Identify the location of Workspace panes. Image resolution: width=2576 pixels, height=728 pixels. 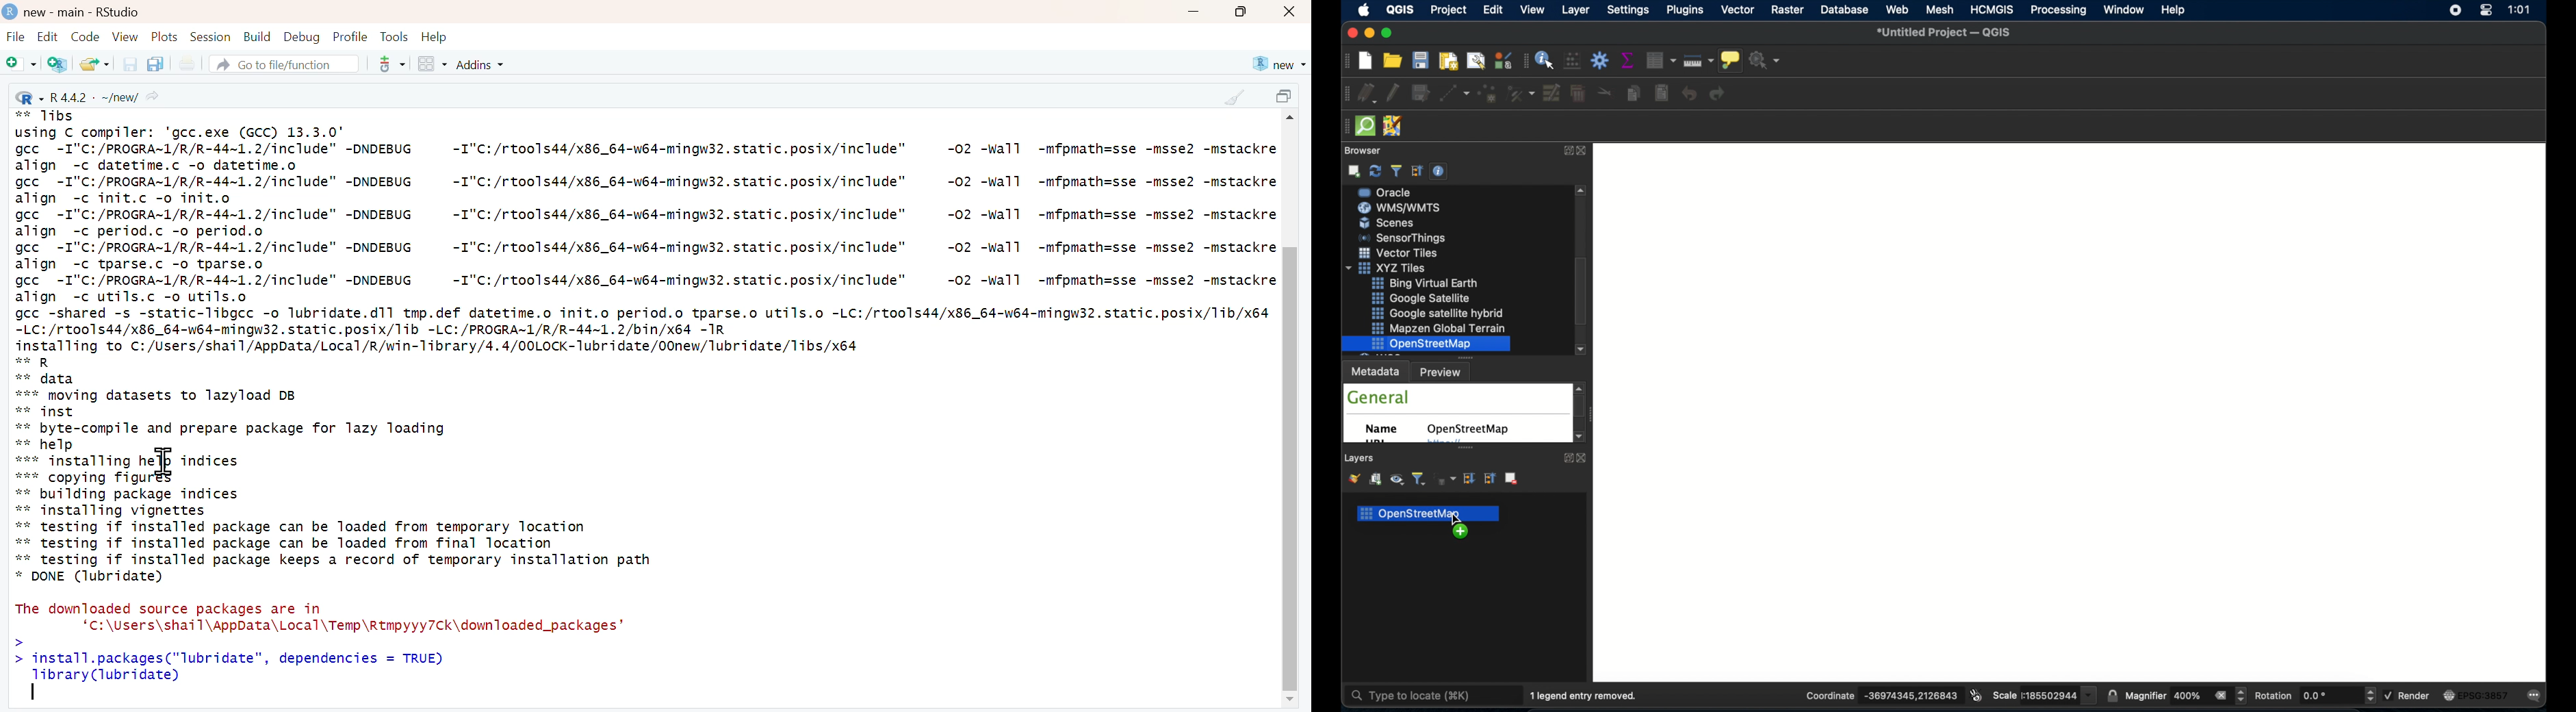
(432, 65).